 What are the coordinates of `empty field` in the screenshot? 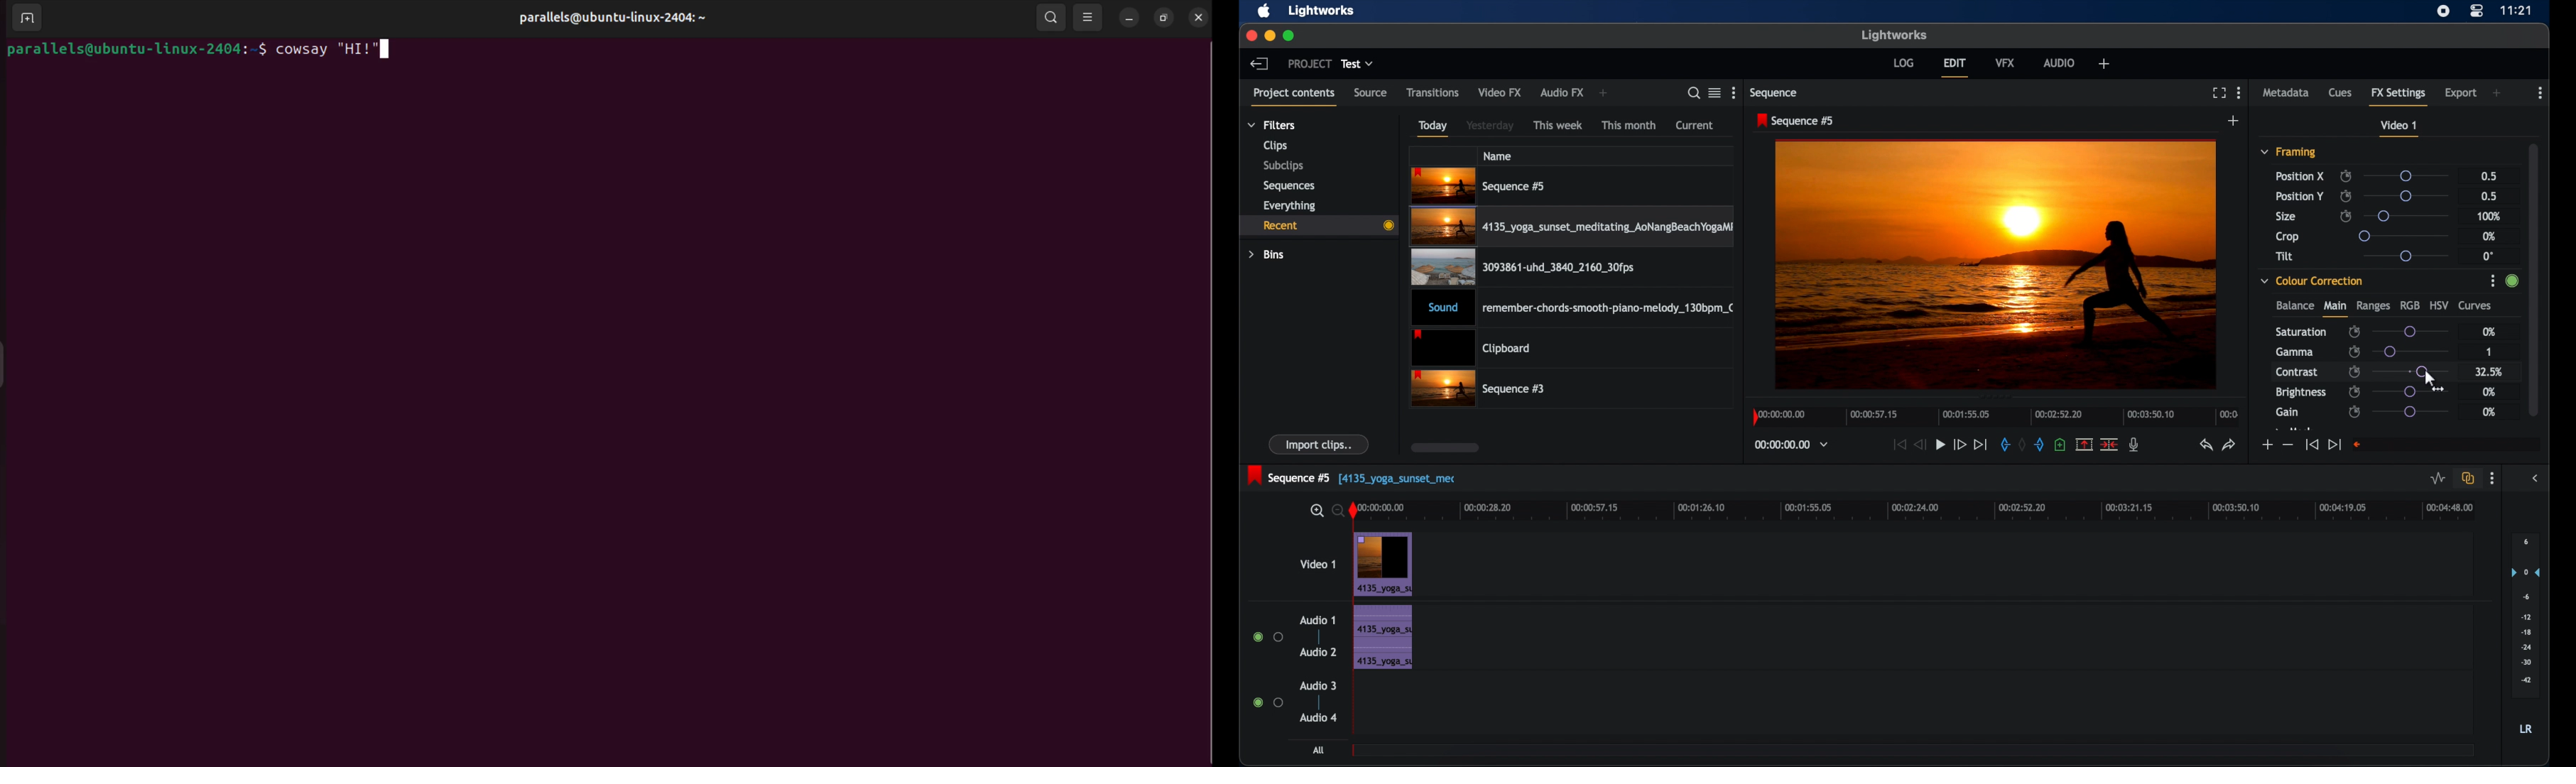 It's located at (2445, 445).